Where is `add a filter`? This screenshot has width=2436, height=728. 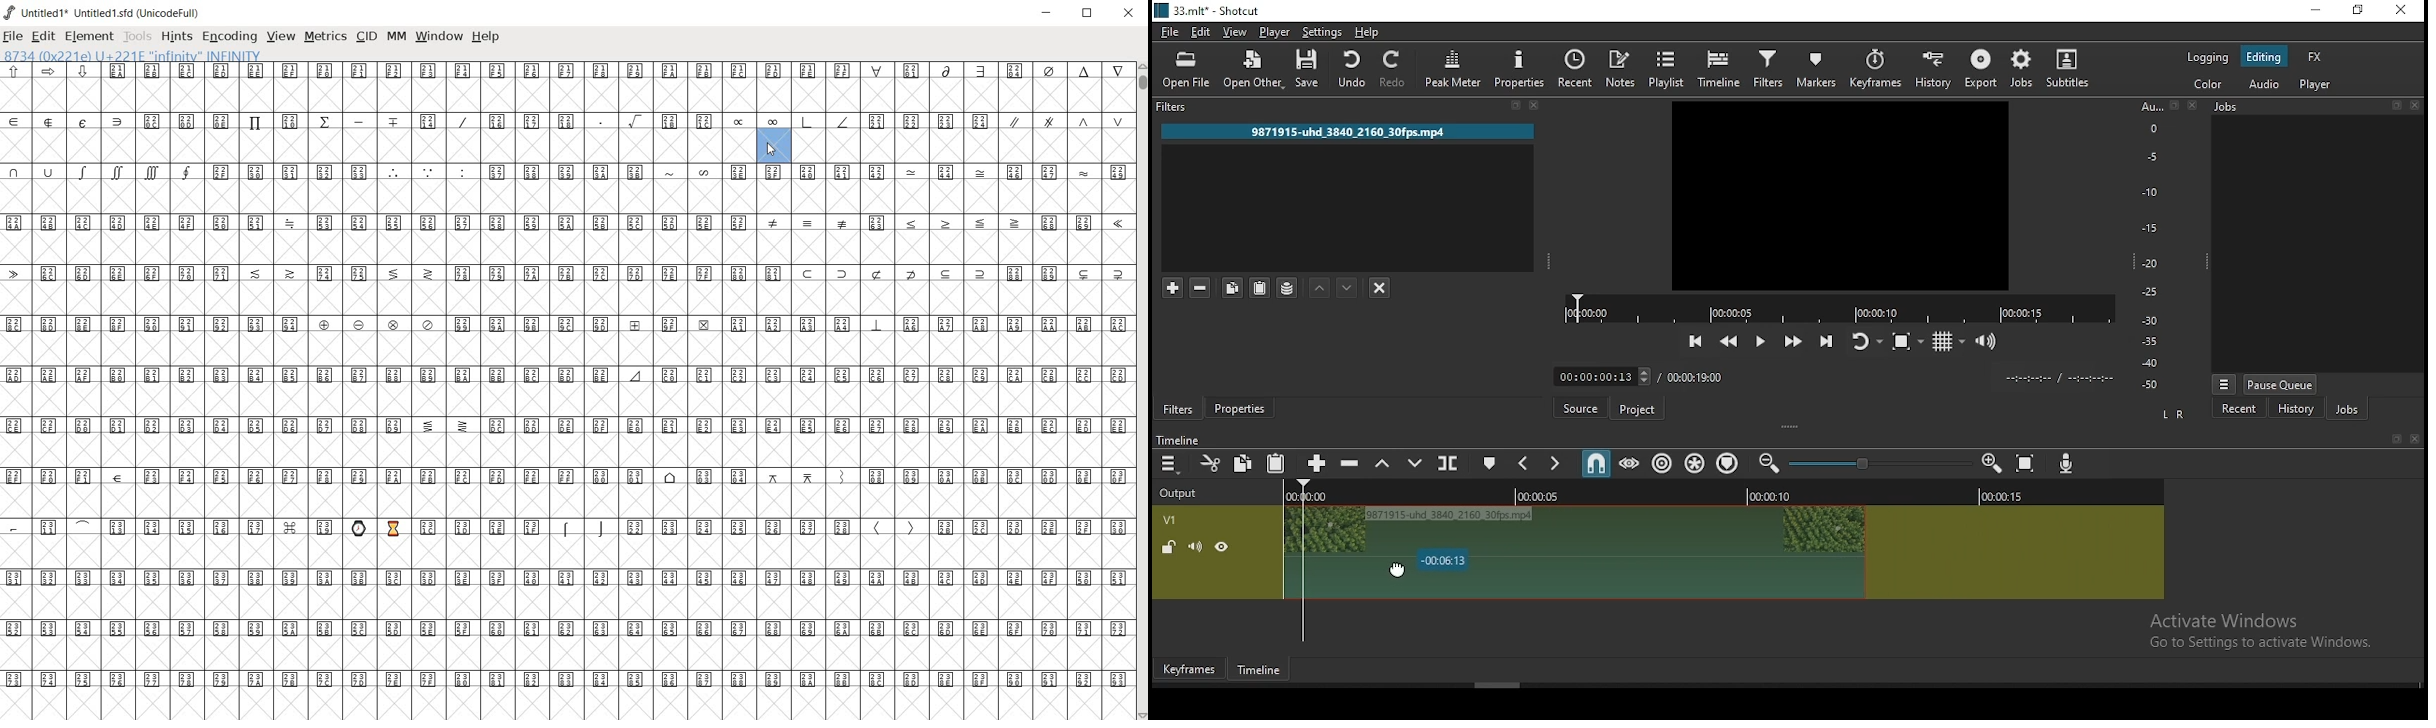
add a filter is located at coordinates (1172, 287).